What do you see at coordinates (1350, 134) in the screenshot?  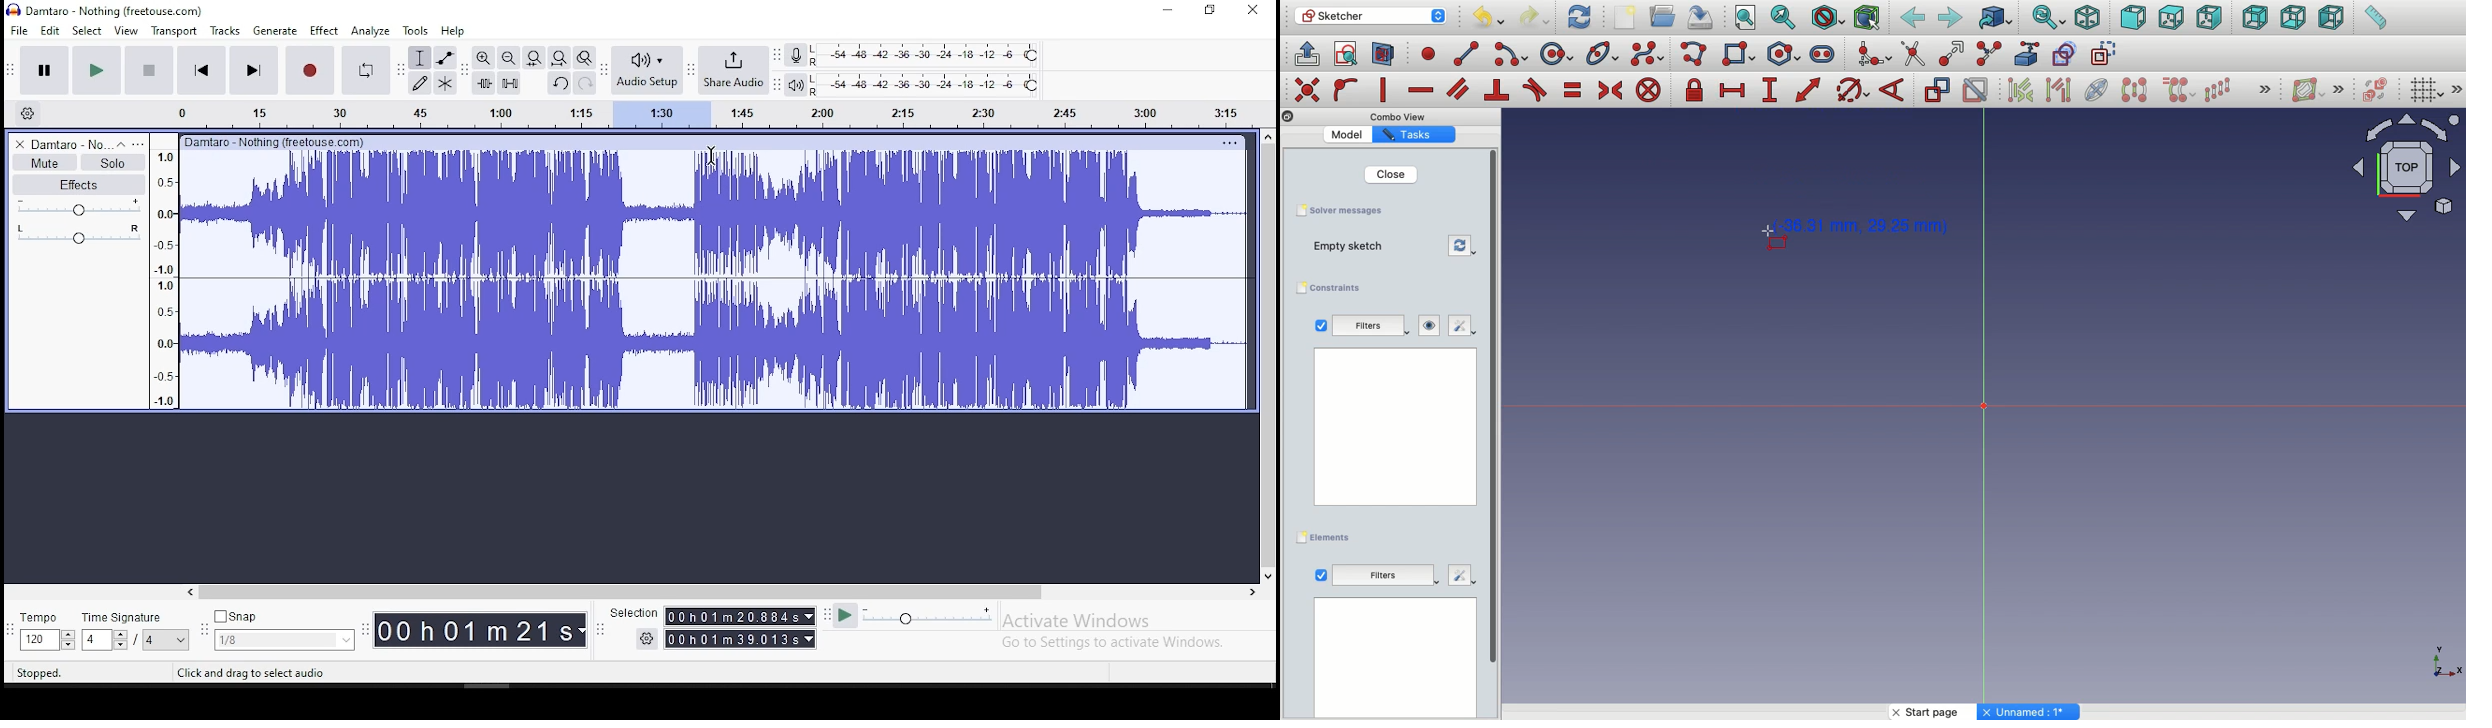 I see `Model` at bounding box center [1350, 134].